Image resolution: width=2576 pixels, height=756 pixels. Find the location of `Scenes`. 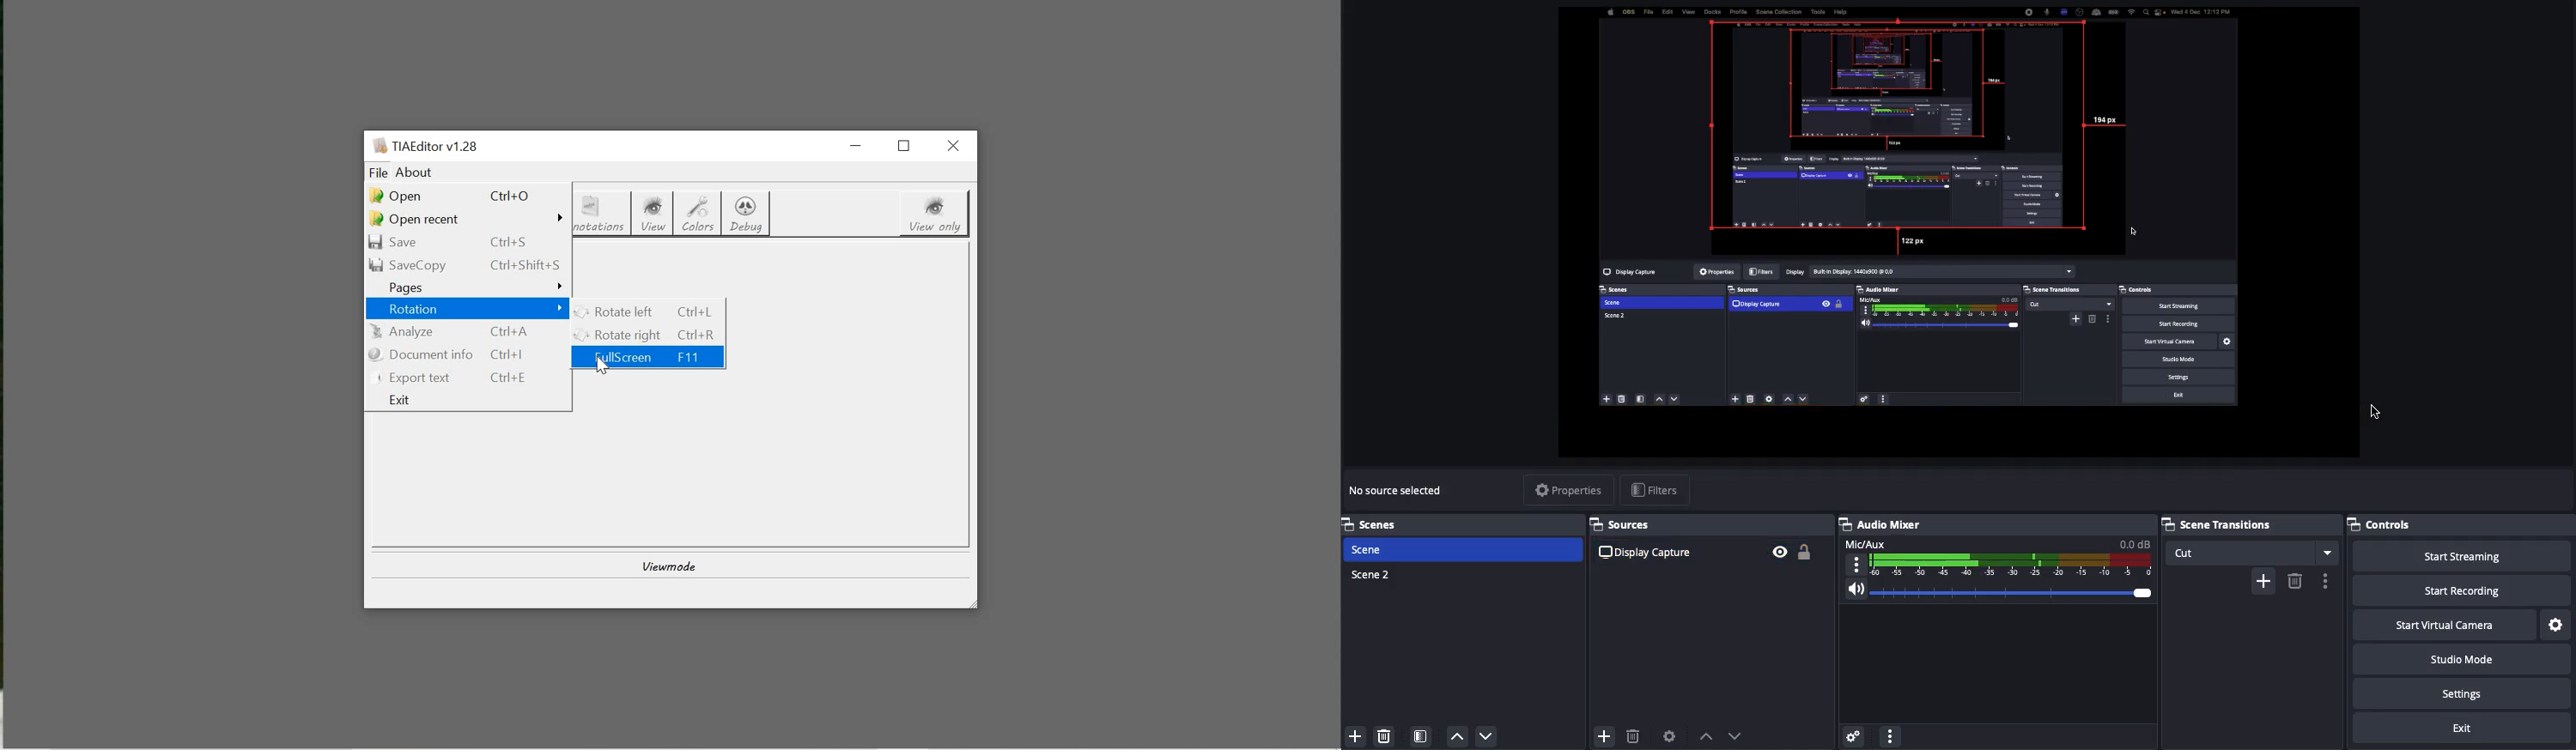

Scenes is located at coordinates (1380, 524).